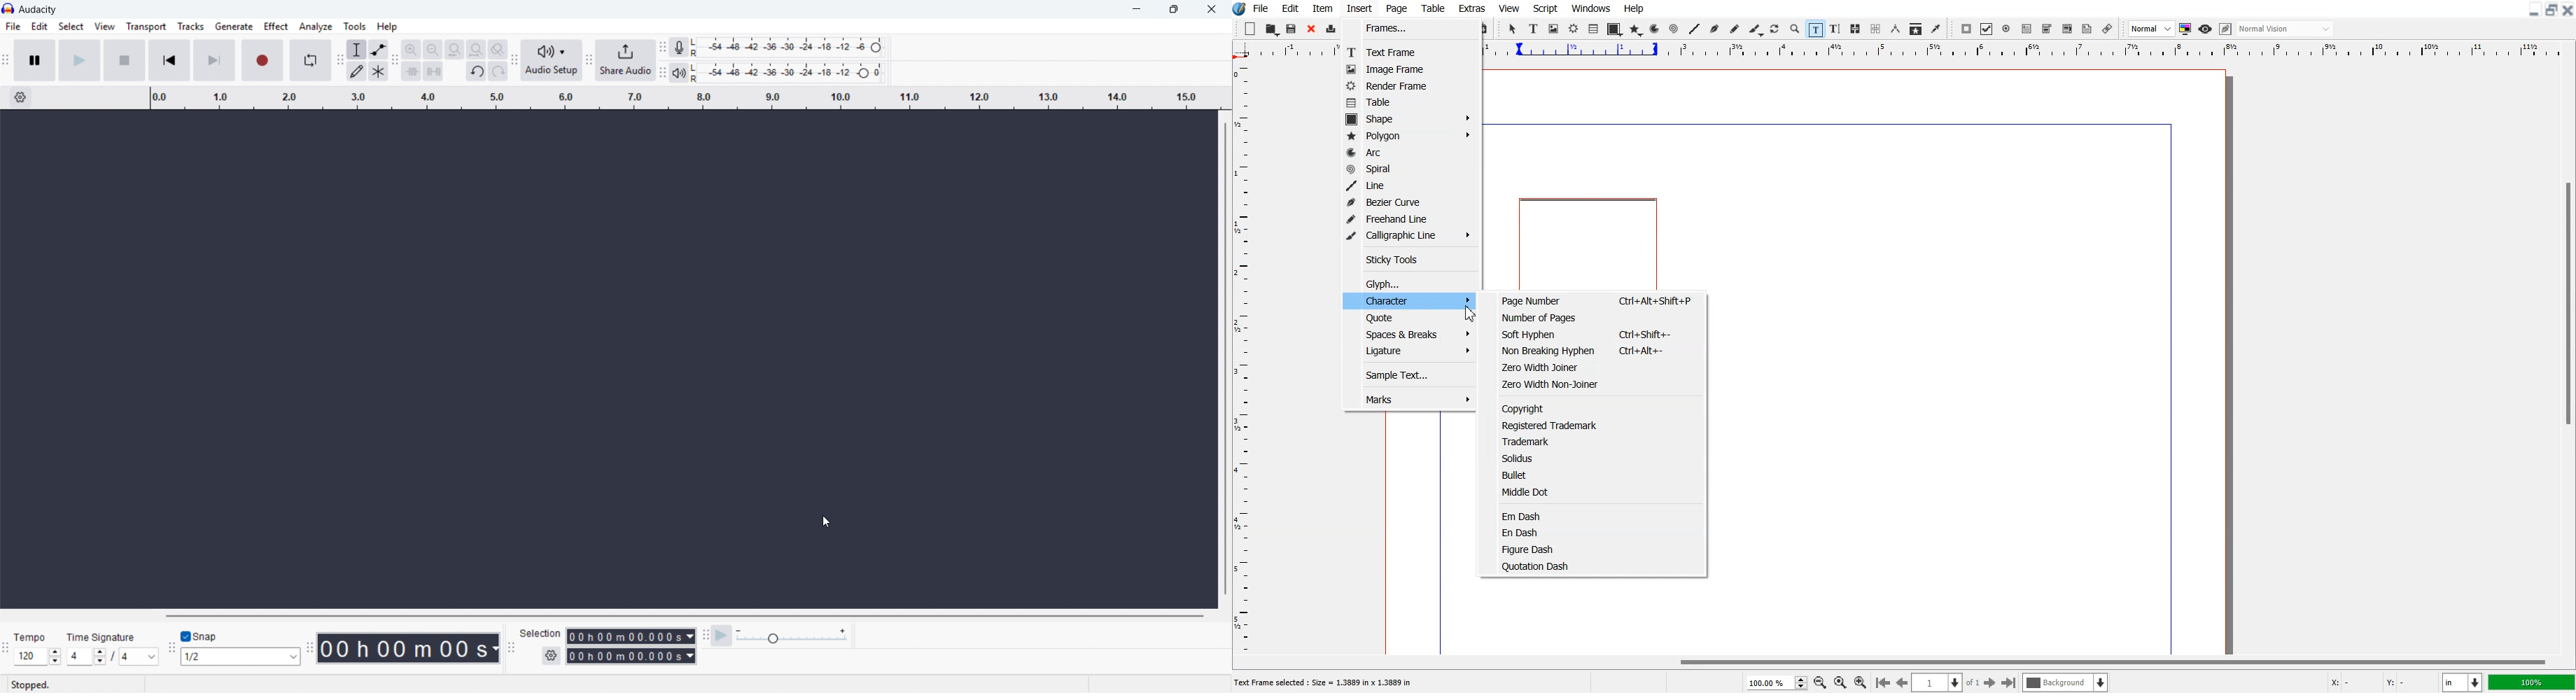 The image size is (2576, 700). Describe the element at coordinates (1990, 683) in the screenshot. I see `Go to next Page` at that location.